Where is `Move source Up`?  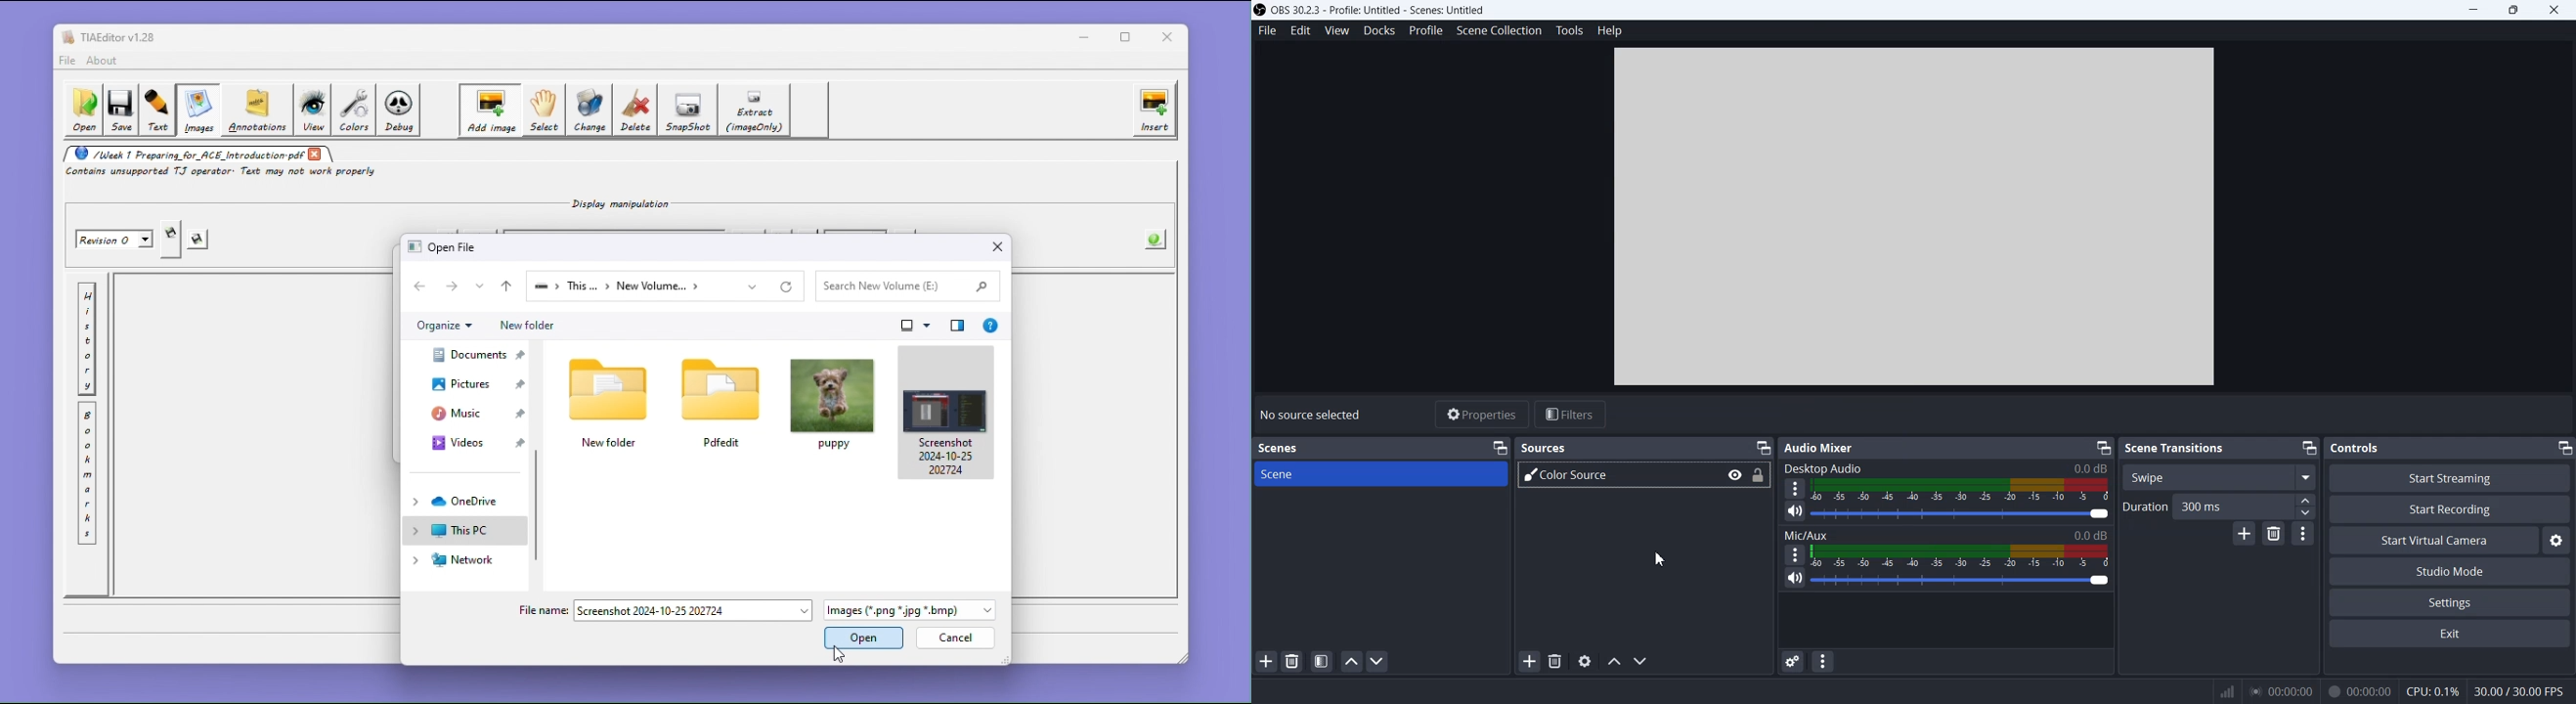 Move source Up is located at coordinates (1614, 661).